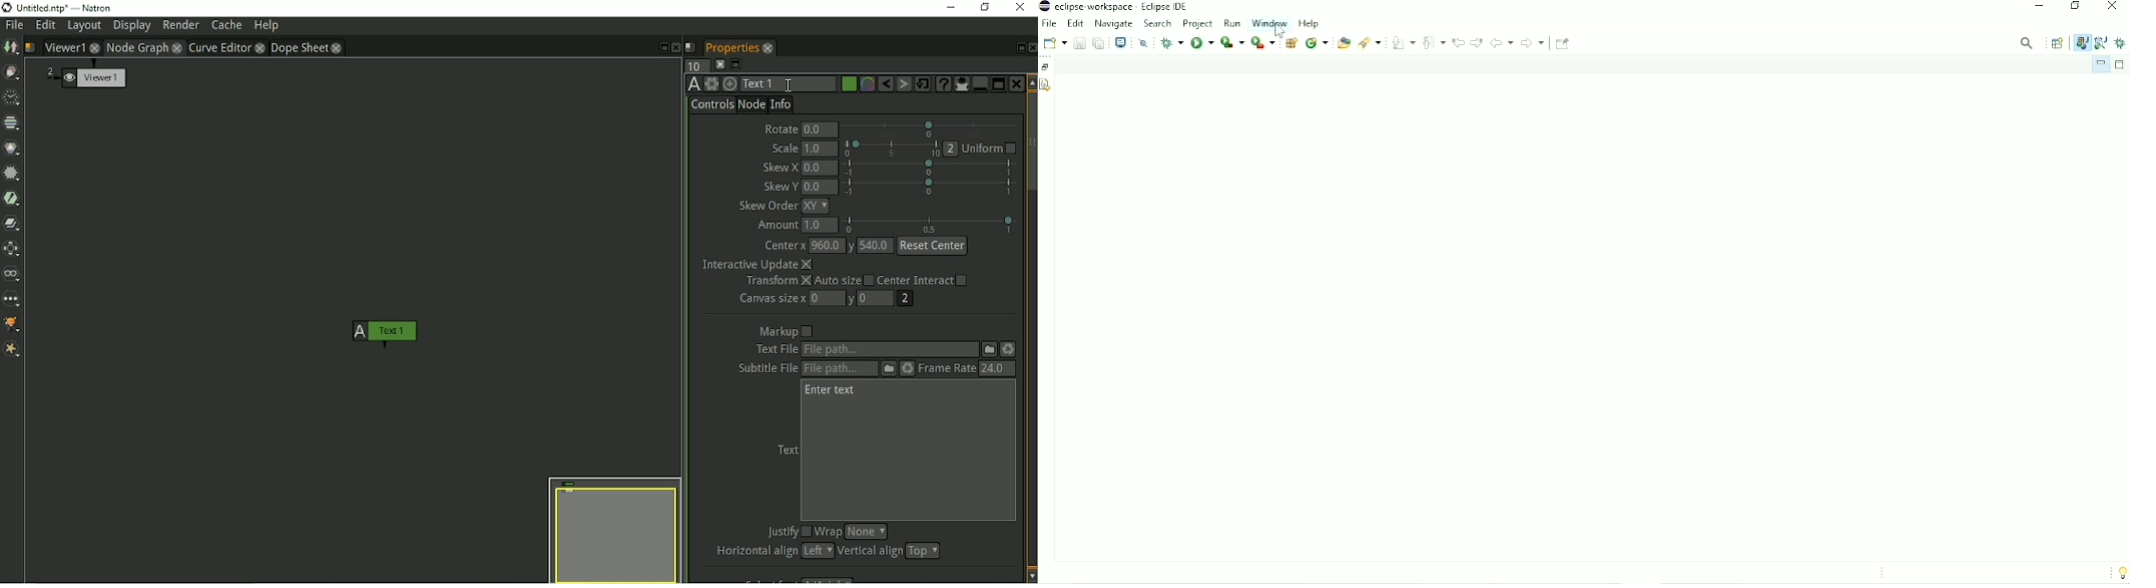 The image size is (2156, 588). I want to click on Back, so click(1501, 42).